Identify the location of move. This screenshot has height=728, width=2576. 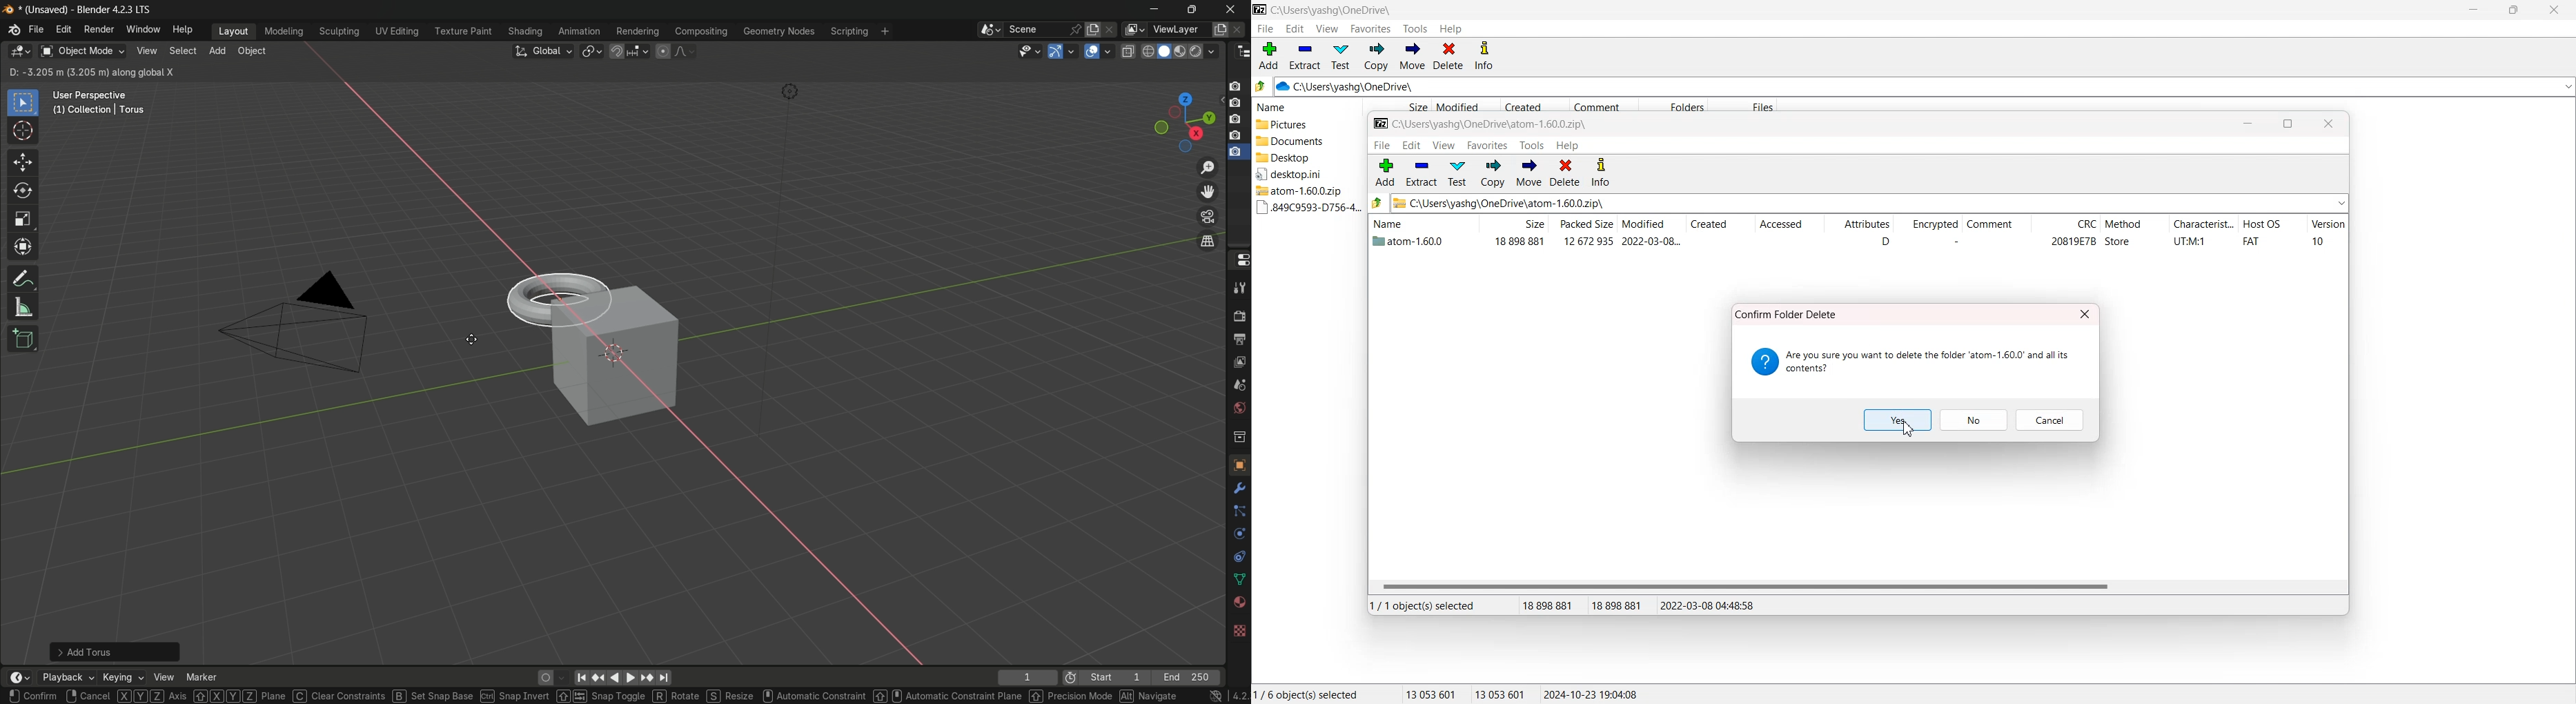
(1528, 173).